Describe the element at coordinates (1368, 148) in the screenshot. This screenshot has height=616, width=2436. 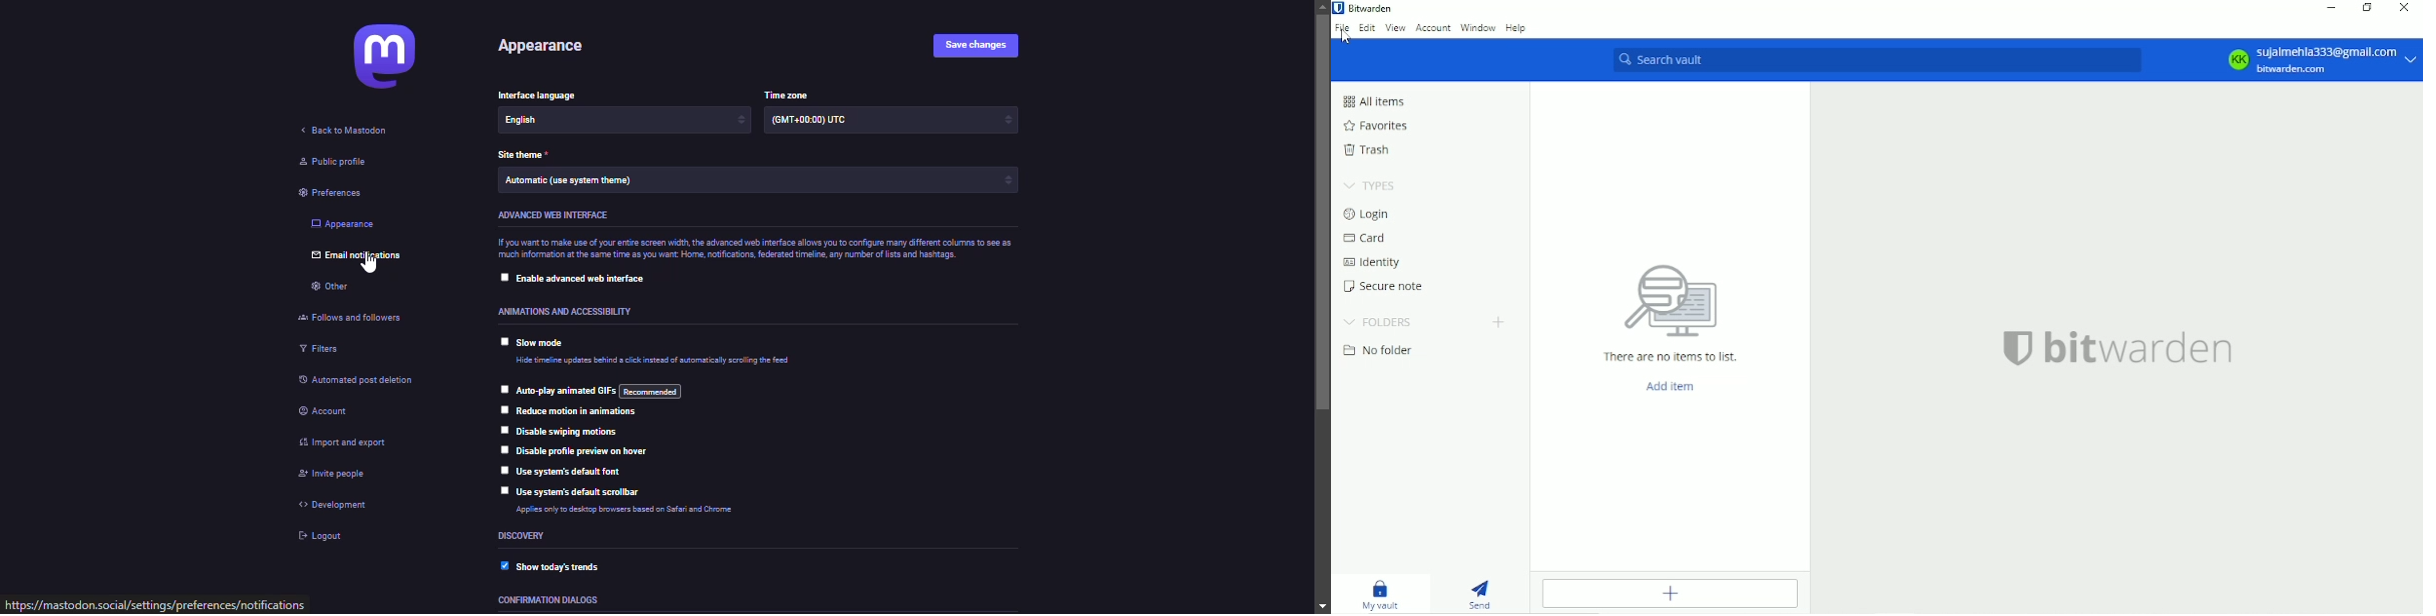
I see `Trash` at that location.